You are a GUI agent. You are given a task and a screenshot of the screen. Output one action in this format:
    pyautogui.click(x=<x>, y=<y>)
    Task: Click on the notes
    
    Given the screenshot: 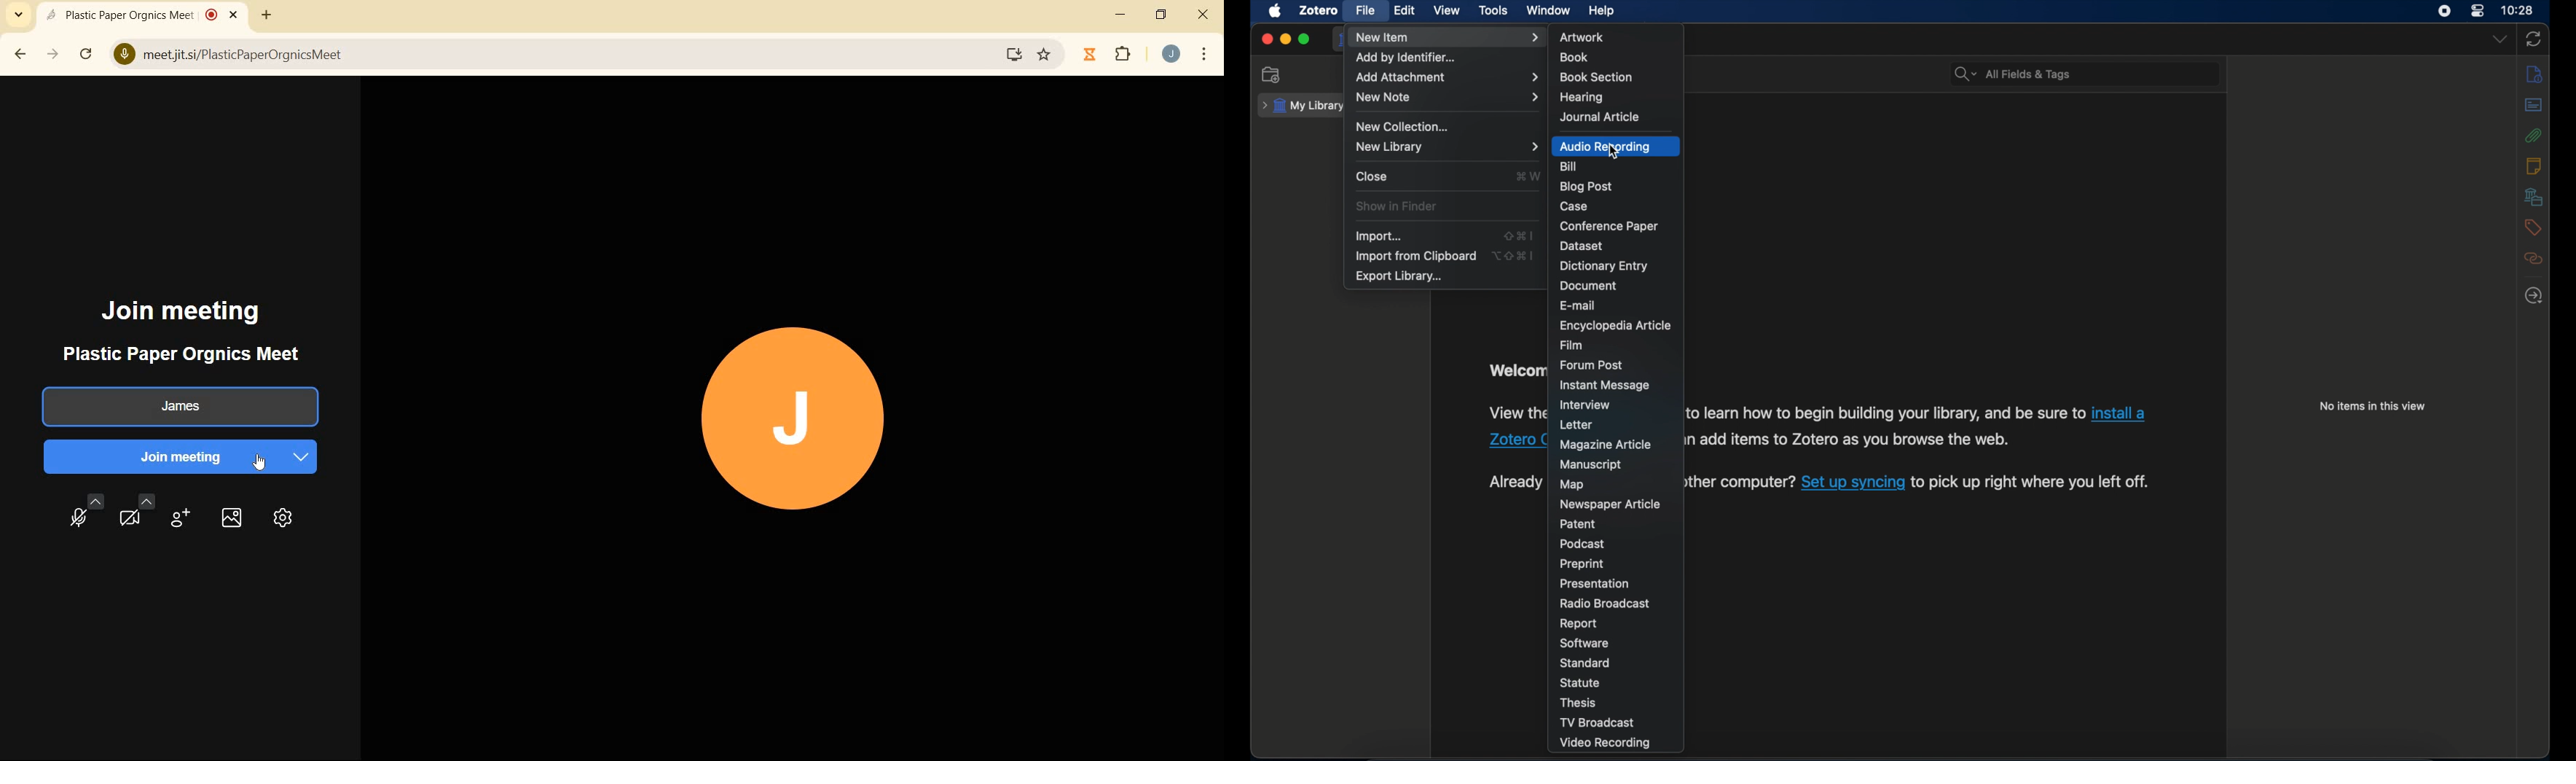 What is the action you would take?
    pyautogui.click(x=2533, y=166)
    